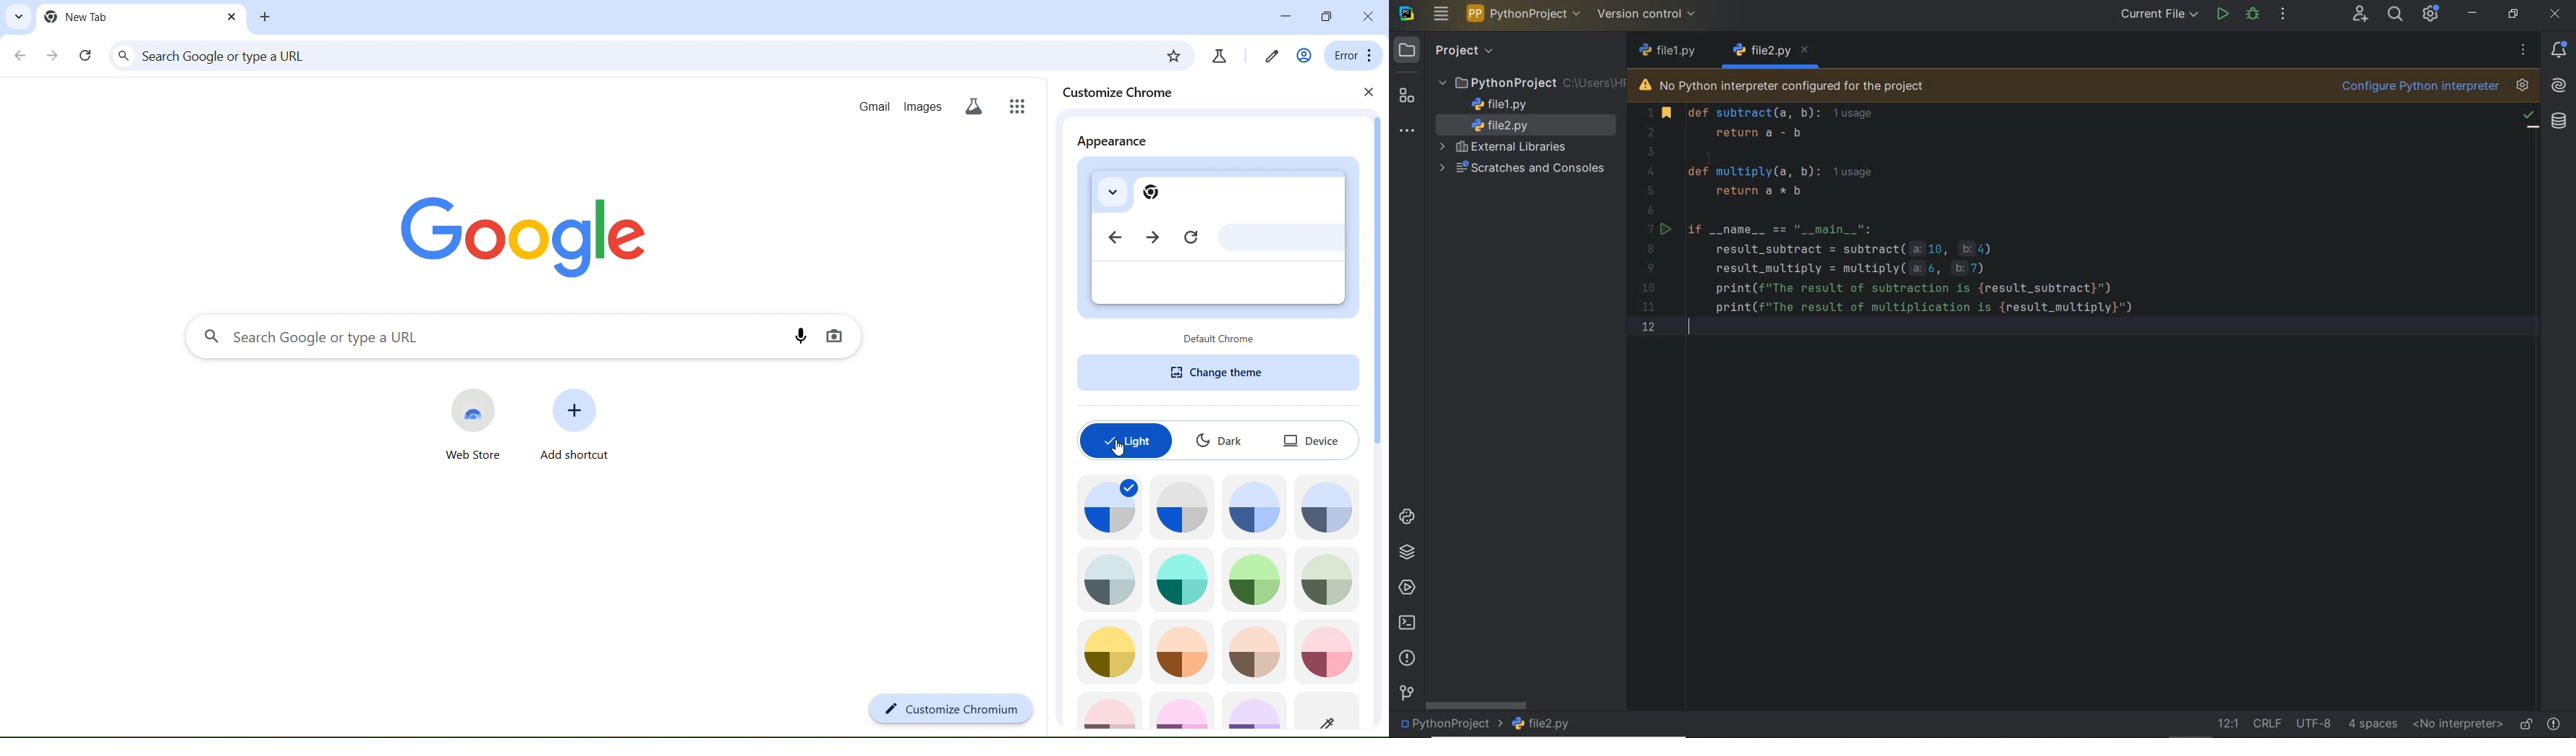 The image size is (2576, 756). Describe the element at coordinates (2472, 13) in the screenshot. I see `minimize` at that location.